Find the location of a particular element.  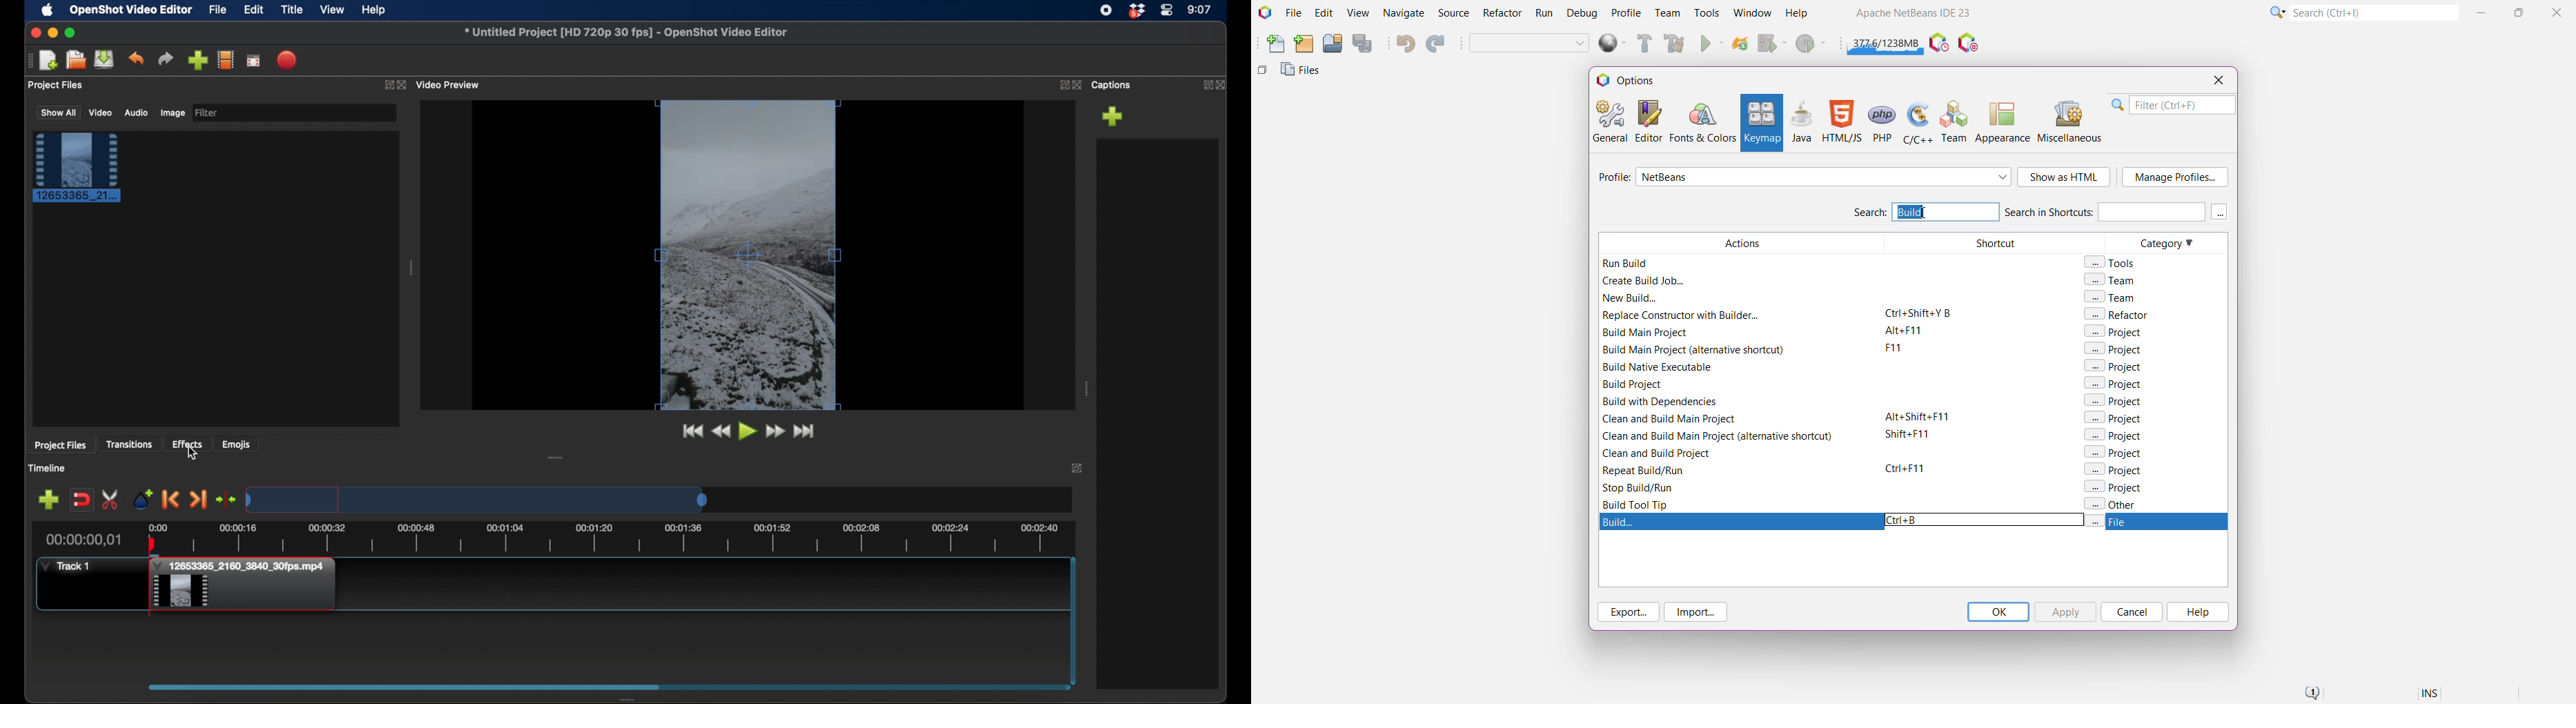

next marker is located at coordinates (198, 499).